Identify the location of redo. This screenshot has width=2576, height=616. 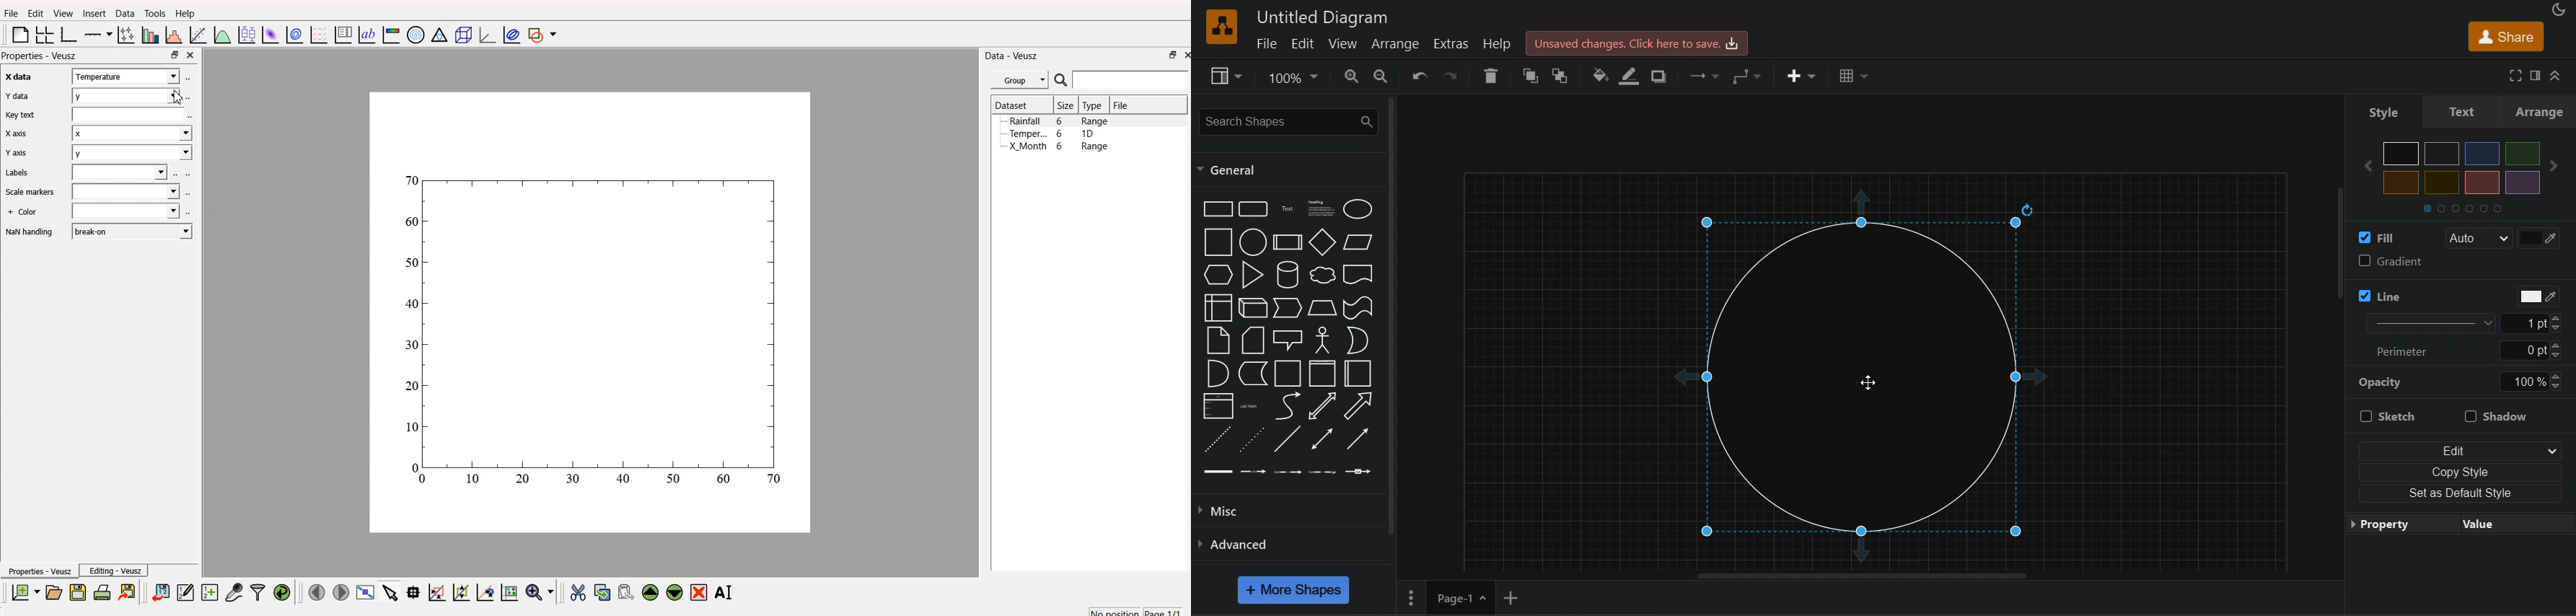
(1455, 74).